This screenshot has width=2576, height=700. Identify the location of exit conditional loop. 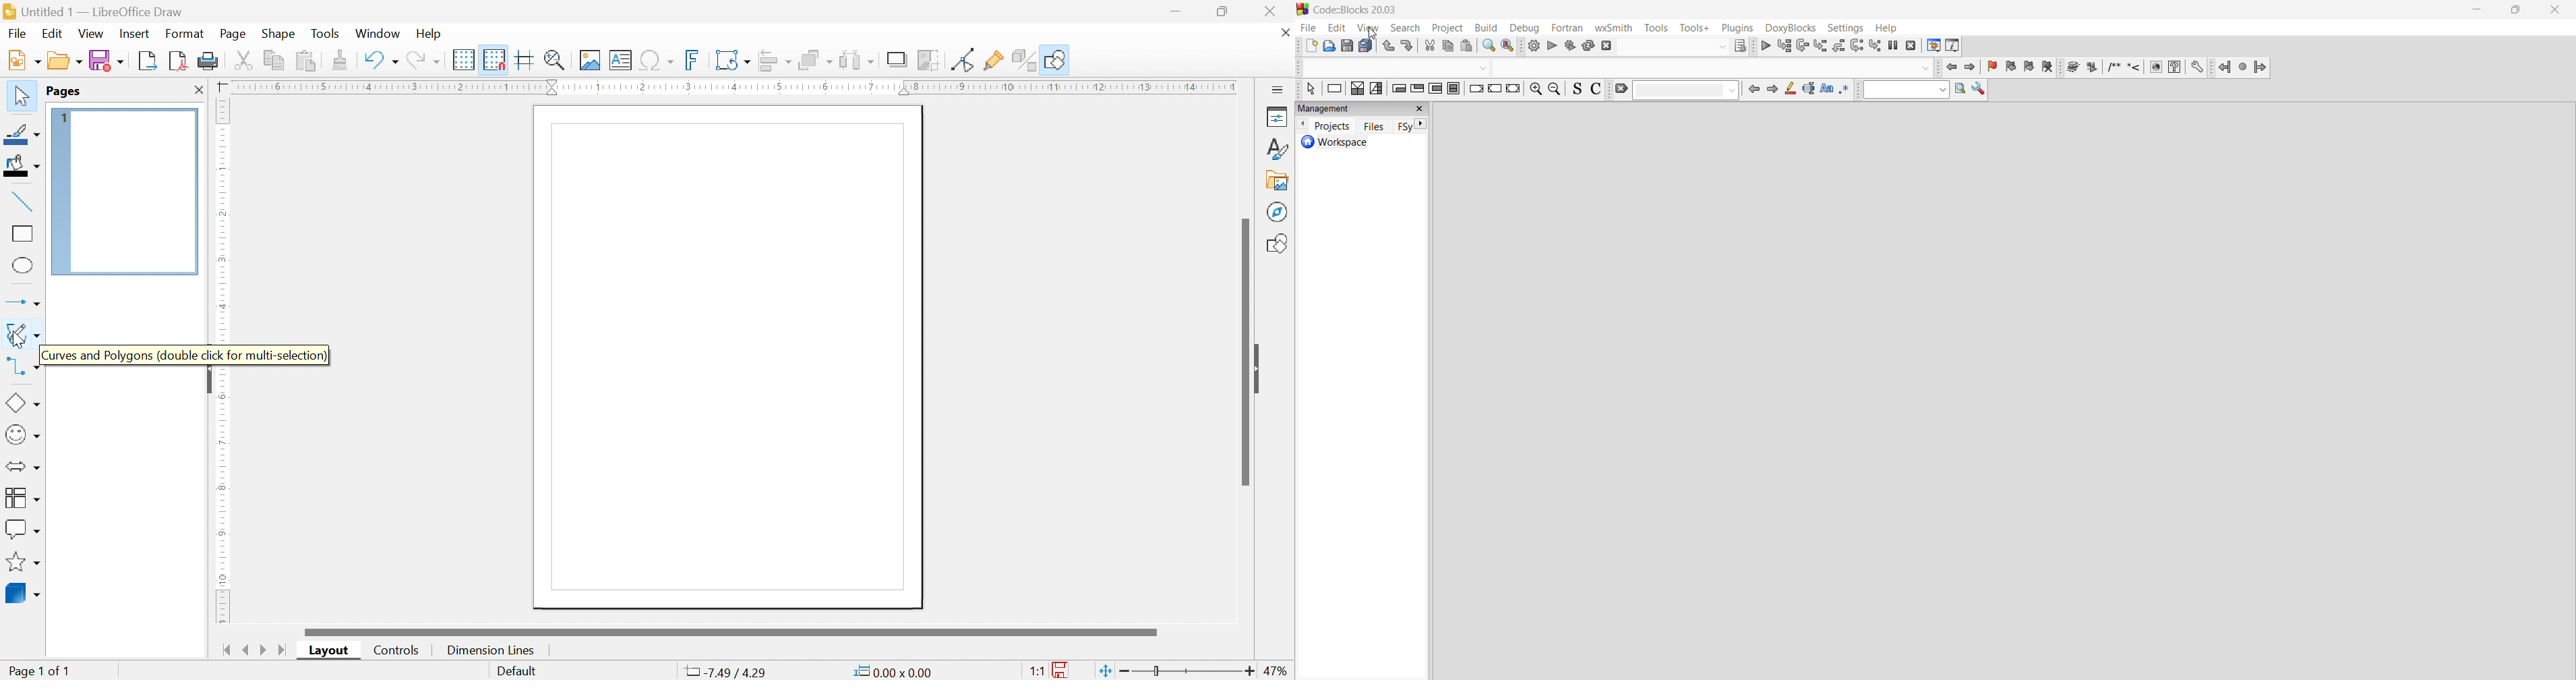
(1418, 89).